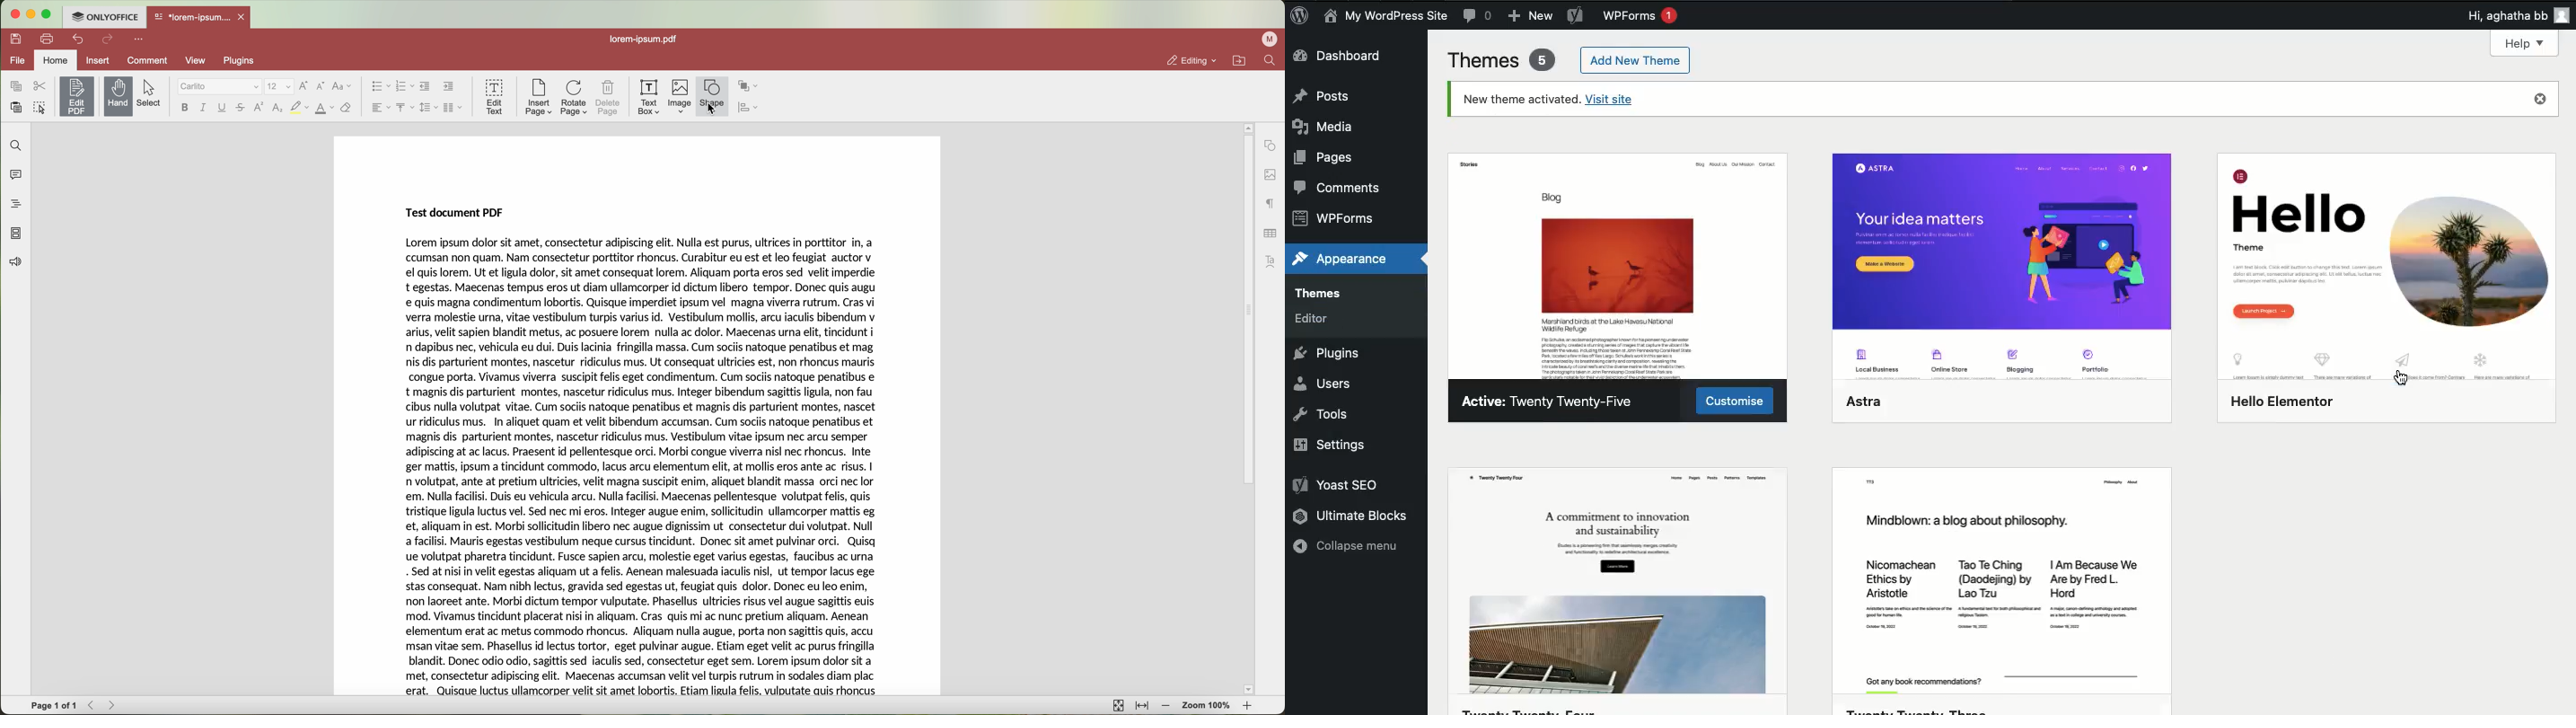 This screenshot has height=728, width=2576. Describe the element at coordinates (648, 96) in the screenshot. I see `text box` at that location.